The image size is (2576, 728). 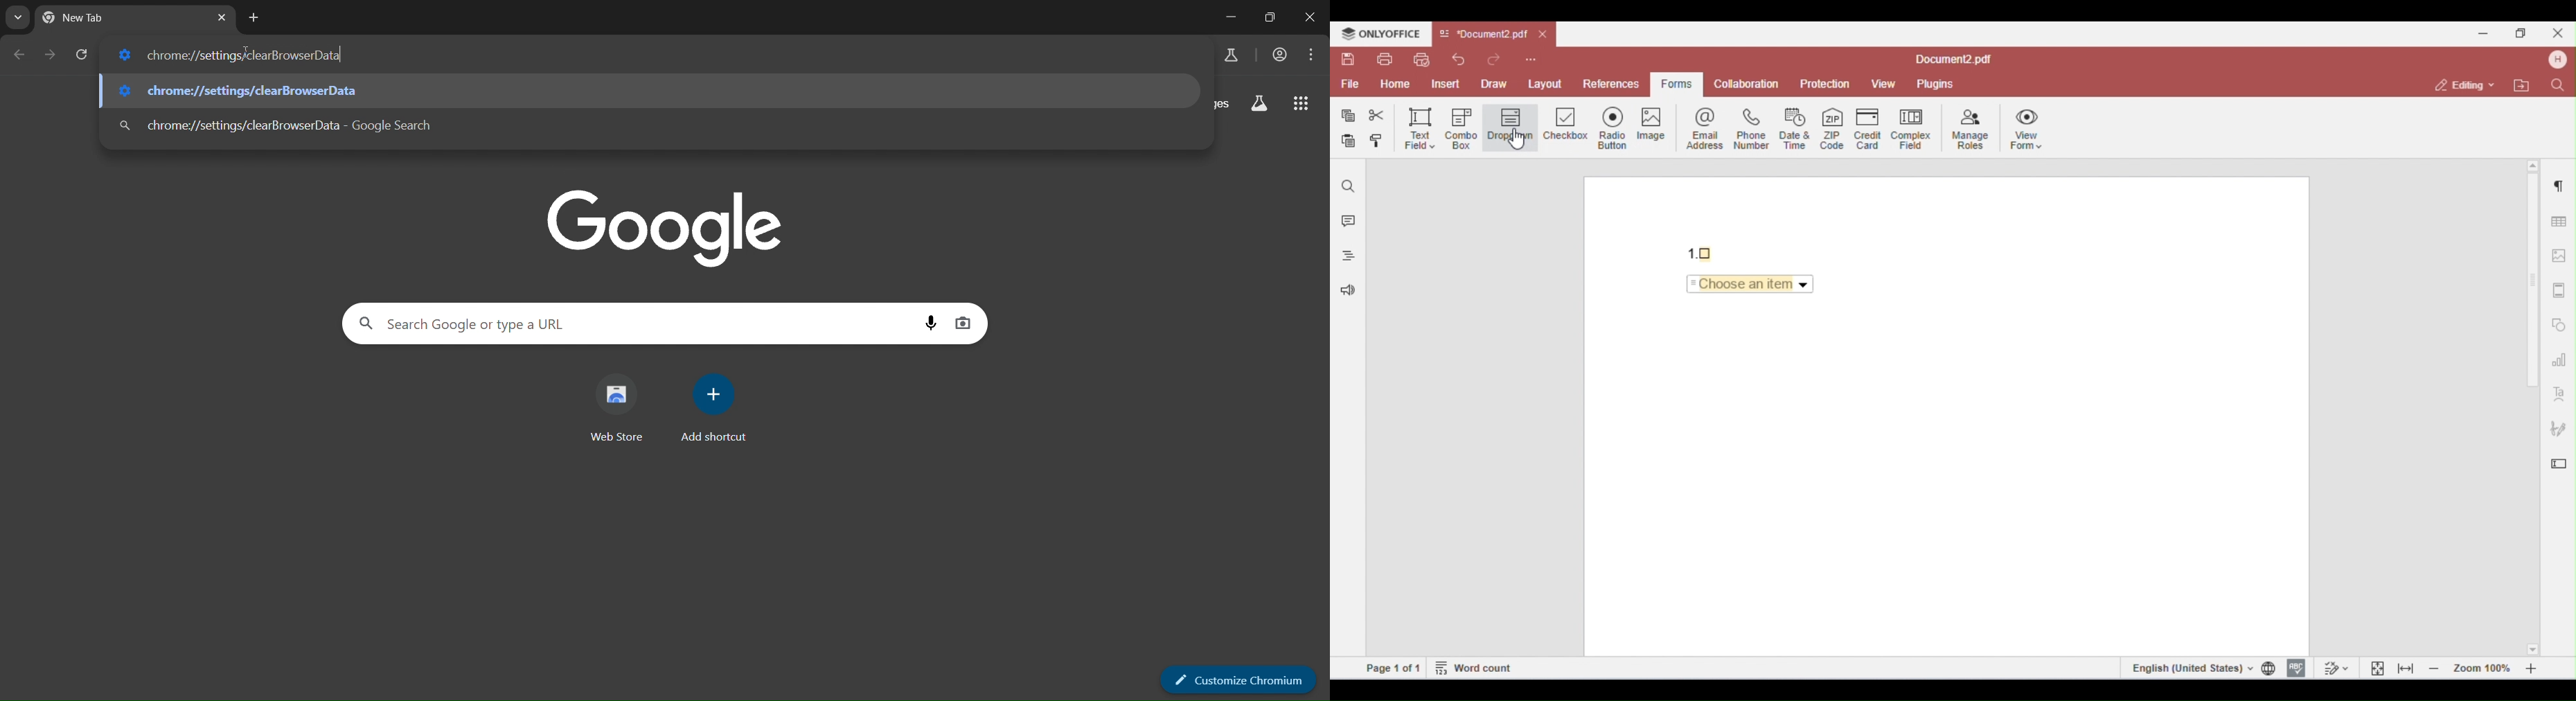 What do you see at coordinates (657, 91) in the screenshot?
I see `chrome://settings/clearBrowserData` at bounding box center [657, 91].